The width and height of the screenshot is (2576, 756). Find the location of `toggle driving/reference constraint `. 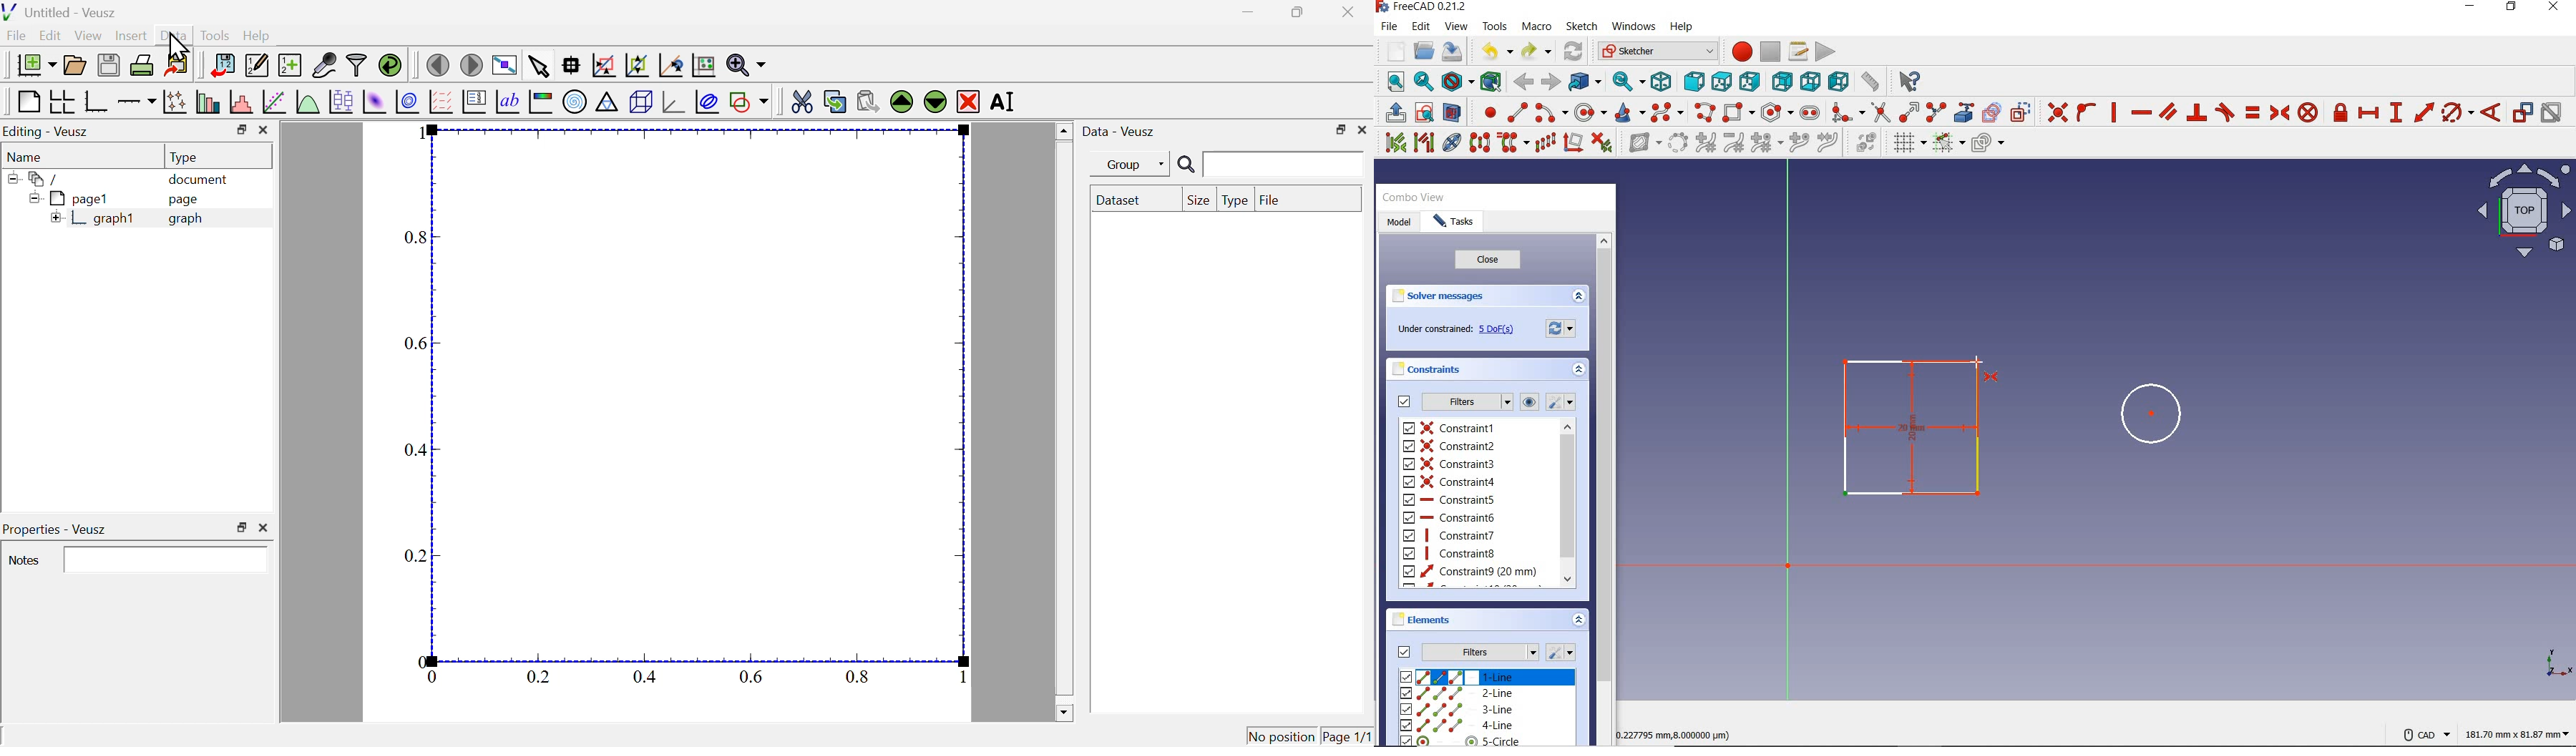

toggle driving/reference constraint  is located at coordinates (2523, 113).